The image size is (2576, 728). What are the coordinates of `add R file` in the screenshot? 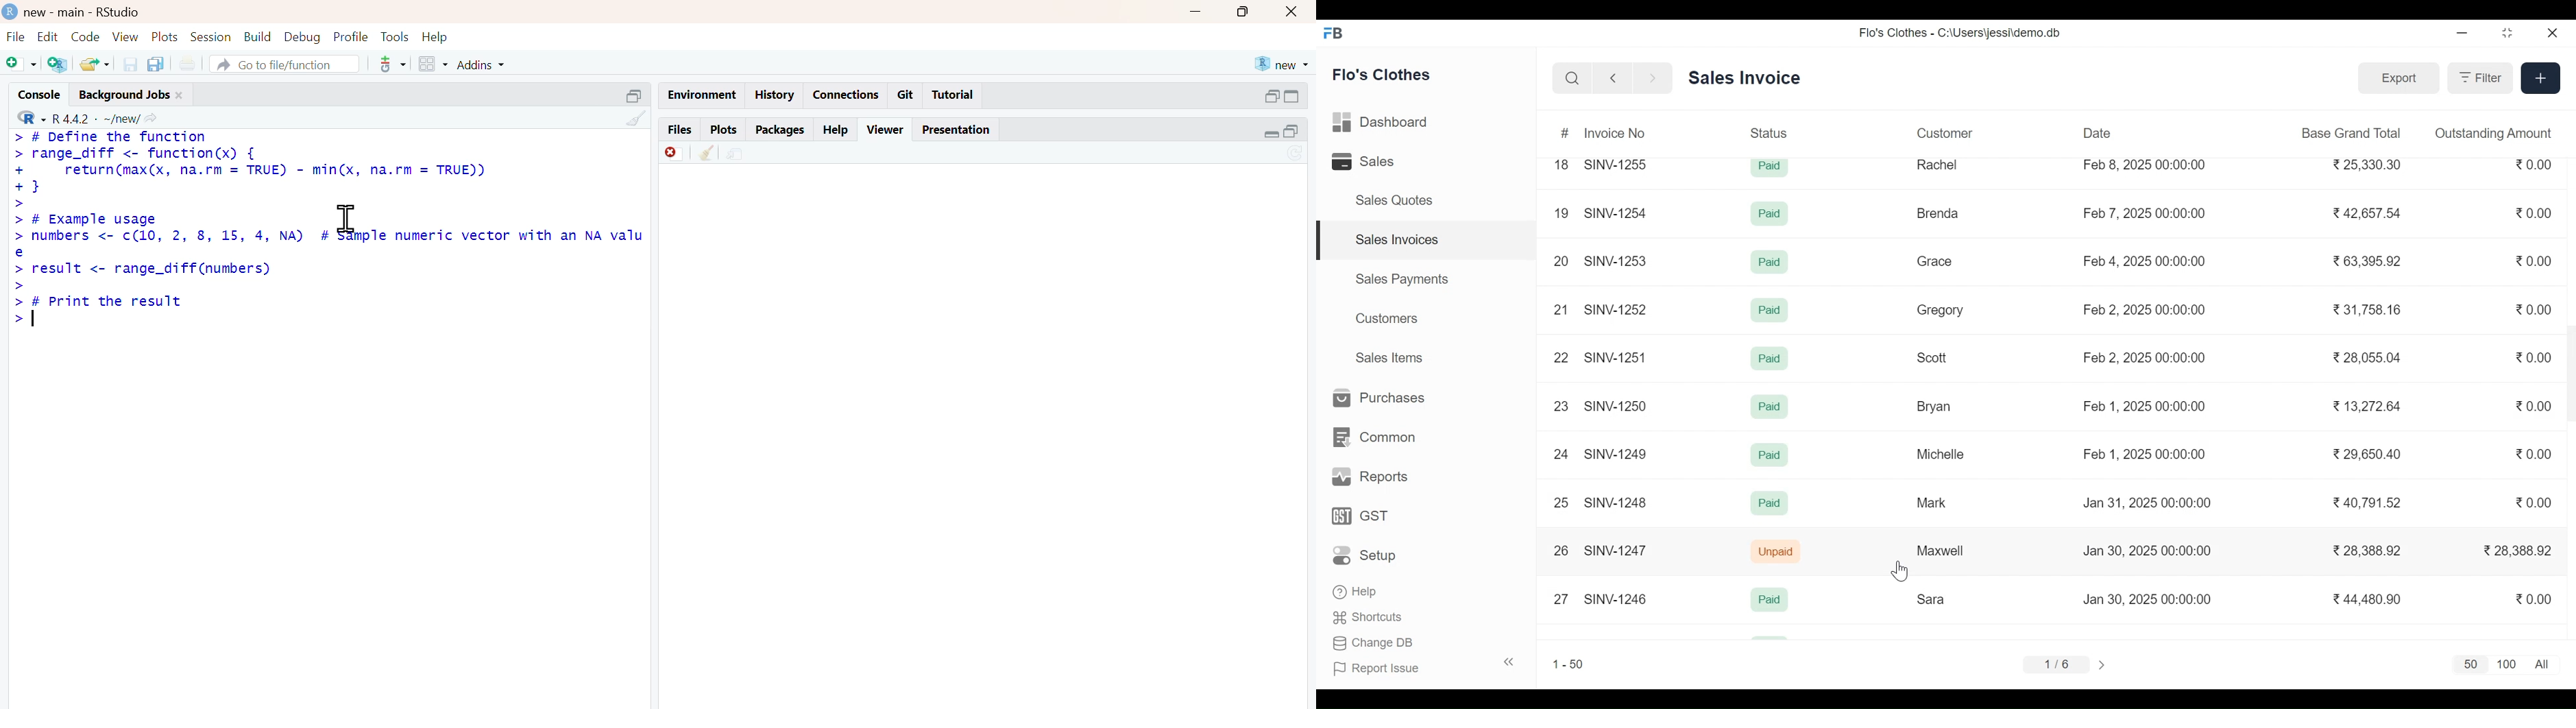 It's located at (59, 65).